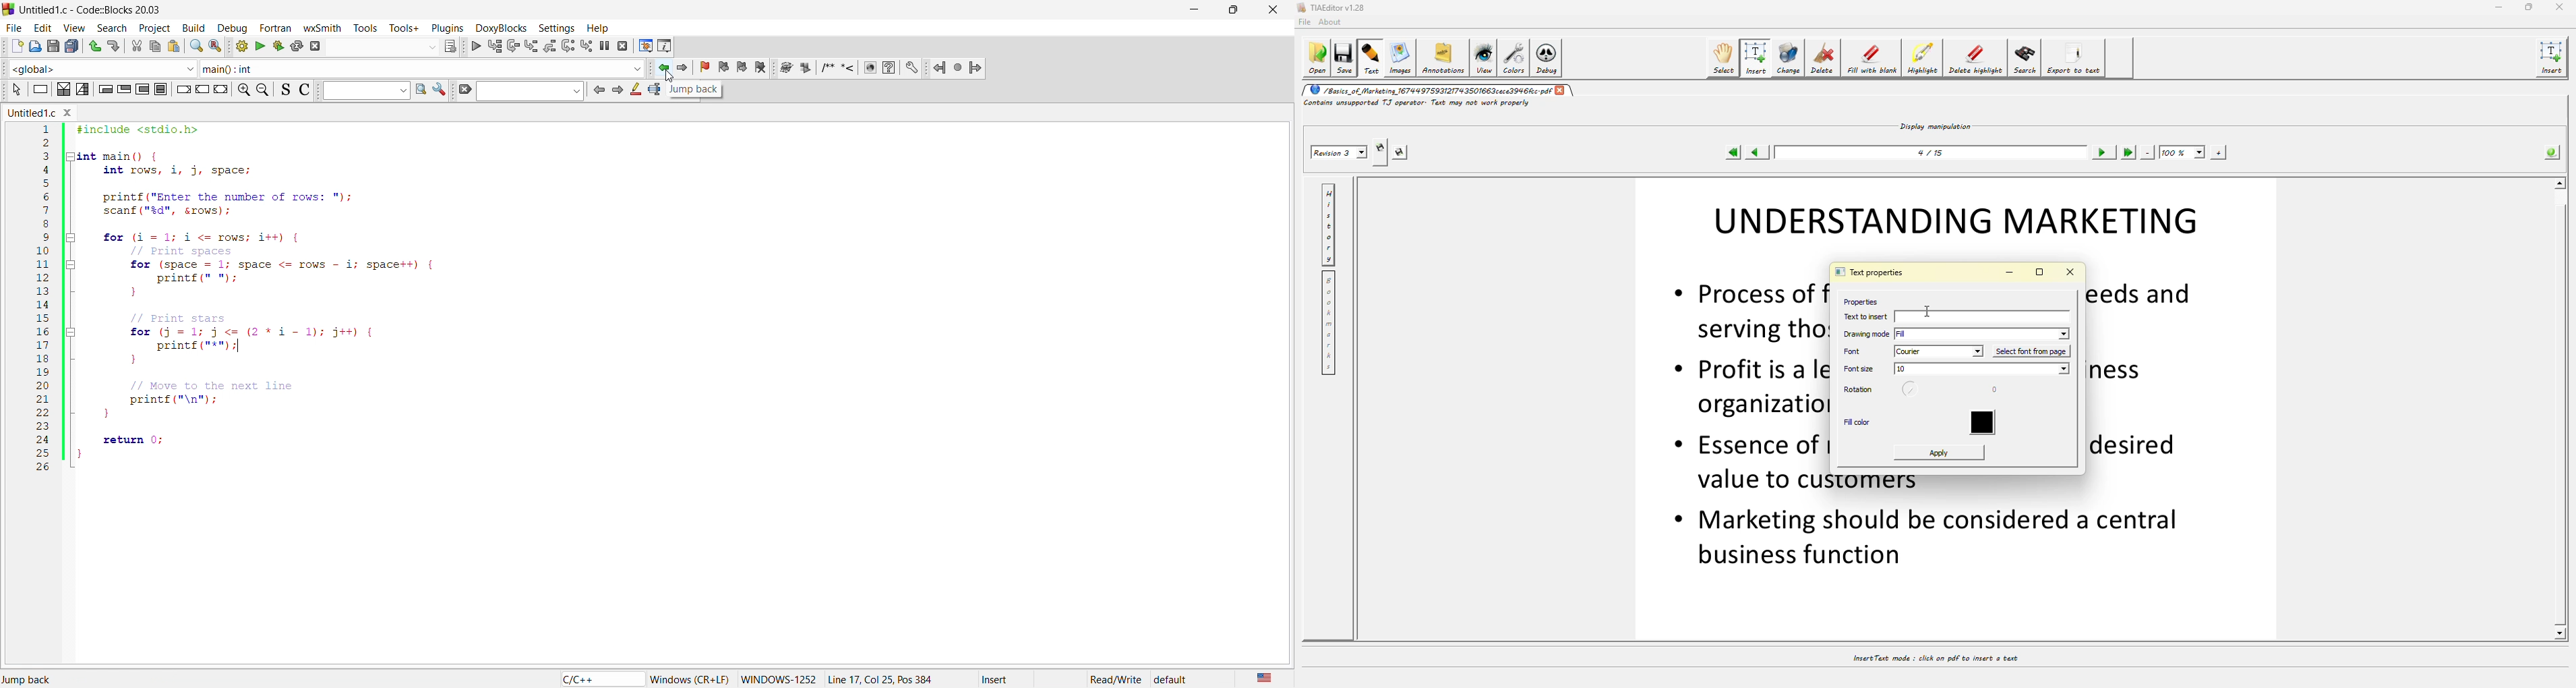 Image resolution: width=2576 pixels, height=700 pixels. What do you see at coordinates (1937, 125) in the screenshot?
I see `display manipulation` at bounding box center [1937, 125].